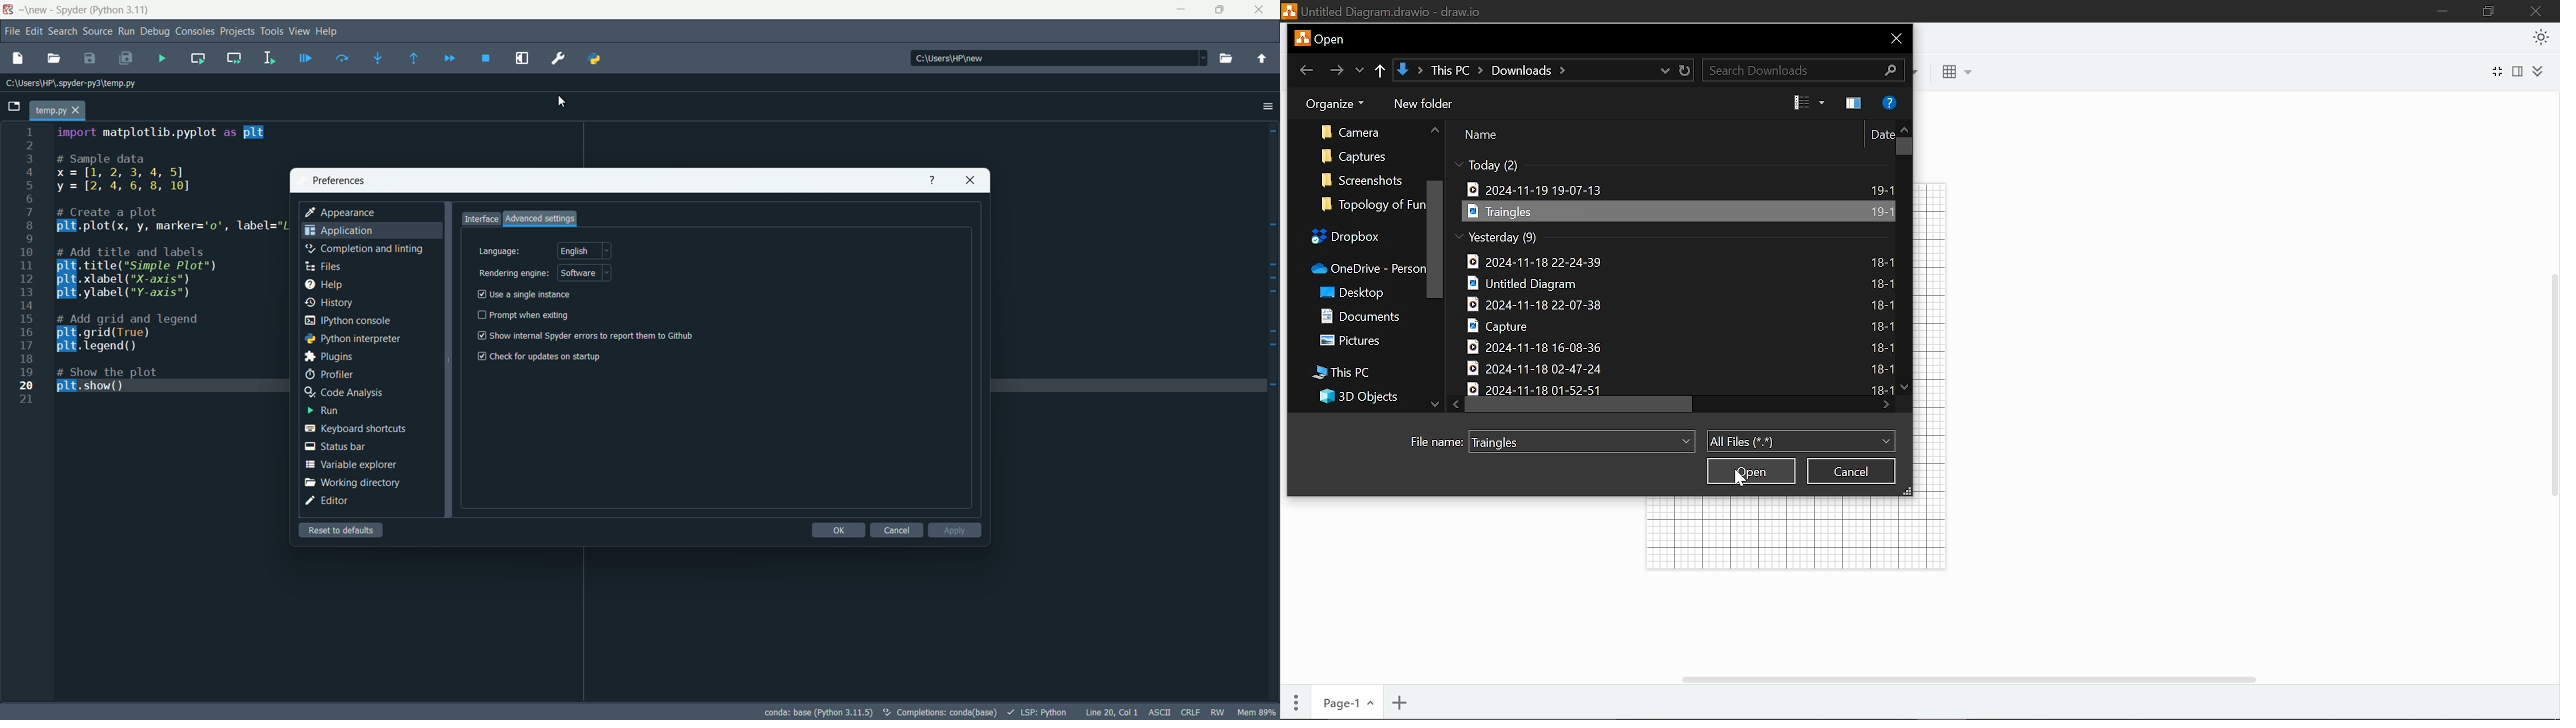 This screenshot has width=2576, height=728. Describe the element at coordinates (1453, 404) in the screenshot. I see `Move left in files` at that location.